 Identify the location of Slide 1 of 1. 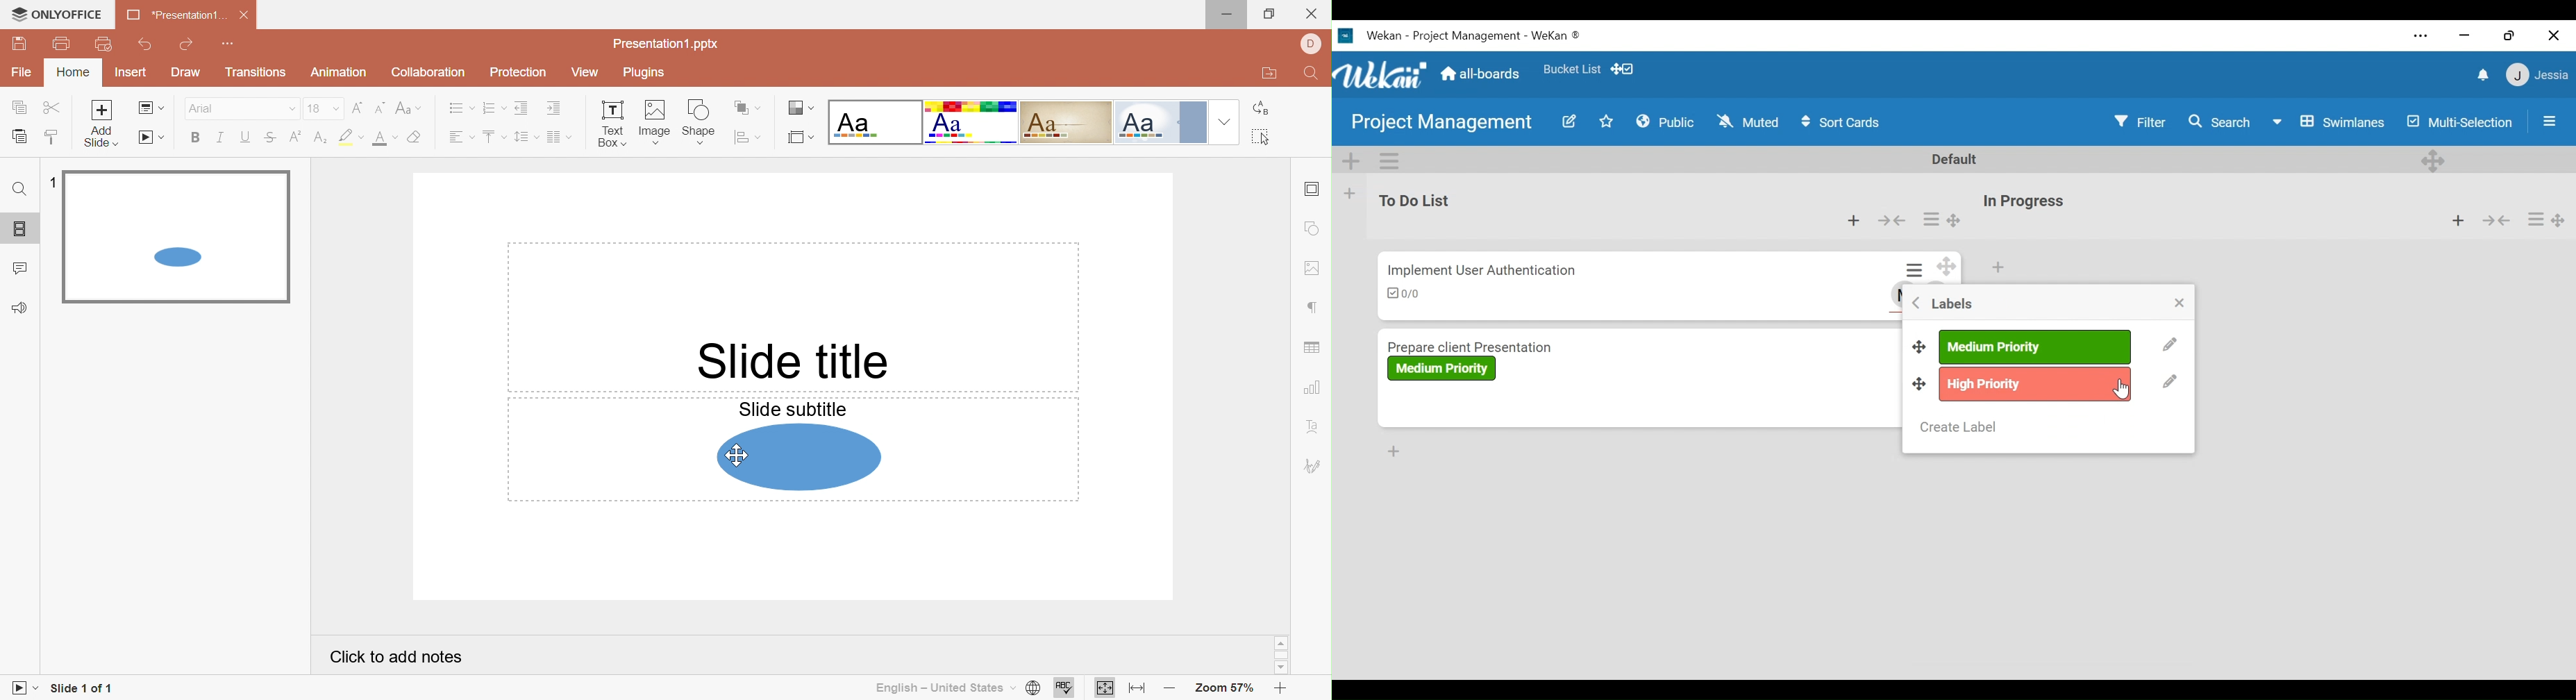
(81, 687).